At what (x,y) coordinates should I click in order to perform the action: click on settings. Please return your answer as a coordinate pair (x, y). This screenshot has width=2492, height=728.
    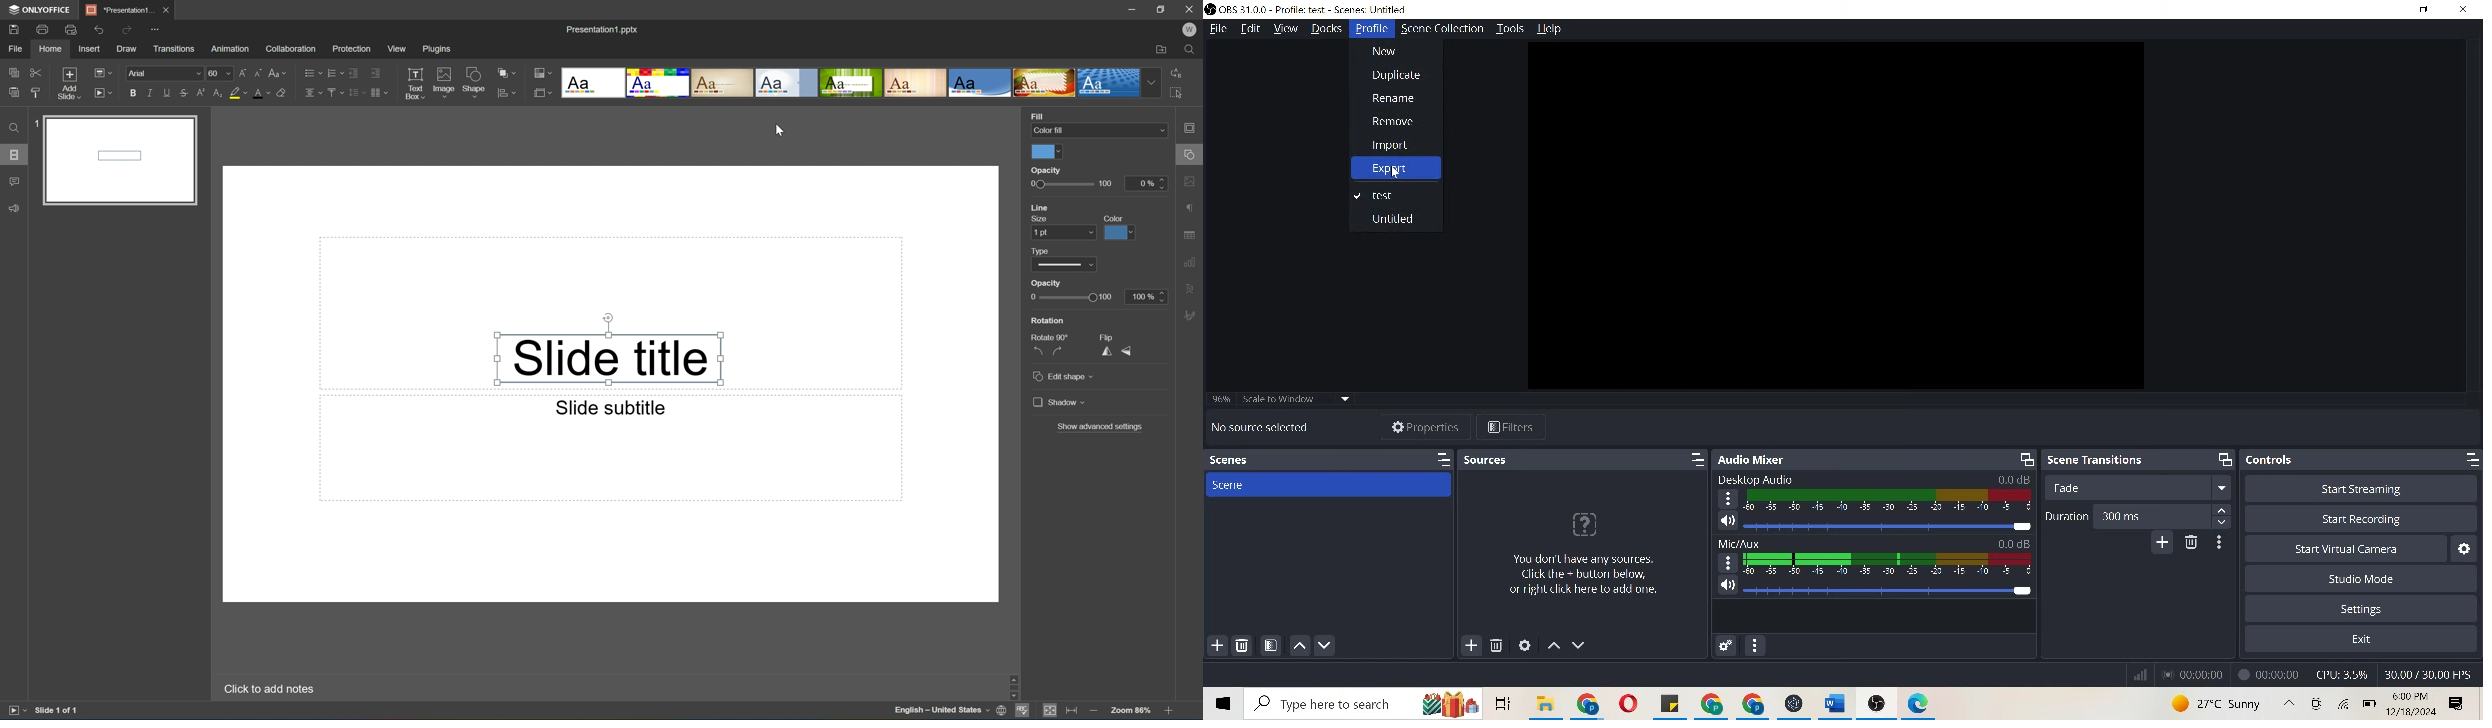
    Looking at the image, I should click on (2371, 609).